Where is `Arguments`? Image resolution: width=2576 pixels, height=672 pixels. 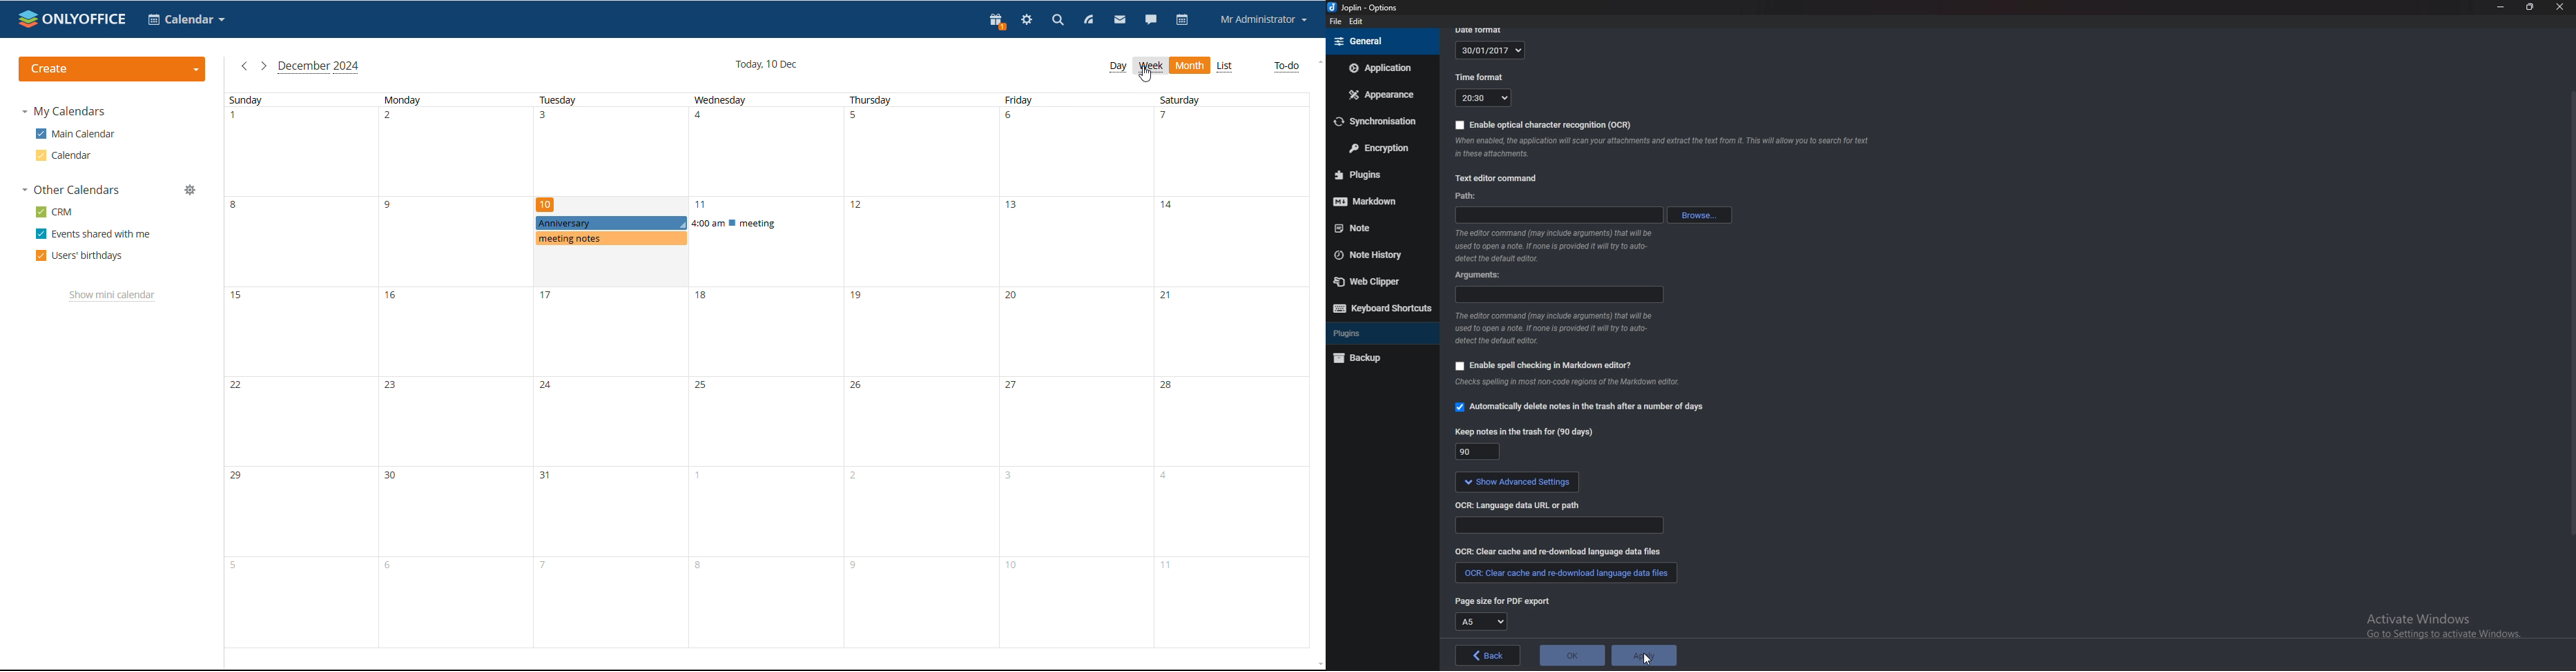
Arguments is located at coordinates (1483, 276).